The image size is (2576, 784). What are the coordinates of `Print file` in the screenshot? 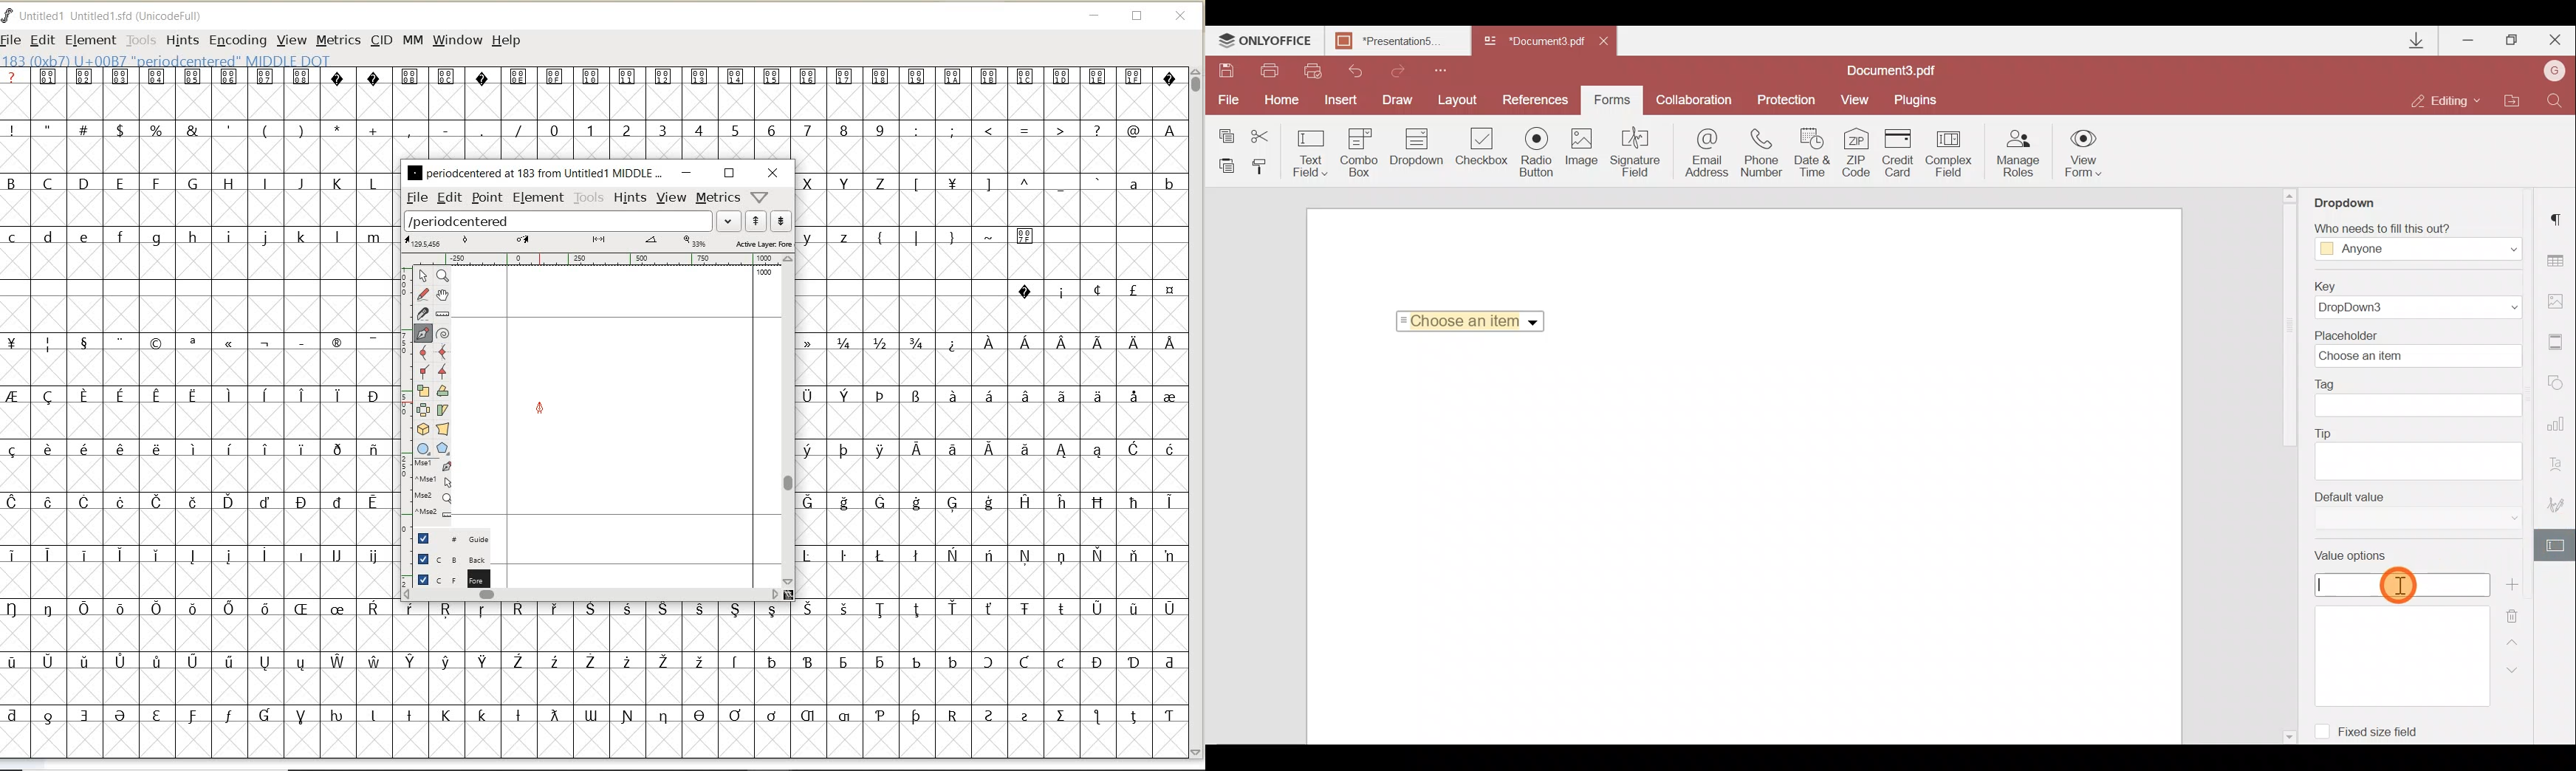 It's located at (1274, 71).